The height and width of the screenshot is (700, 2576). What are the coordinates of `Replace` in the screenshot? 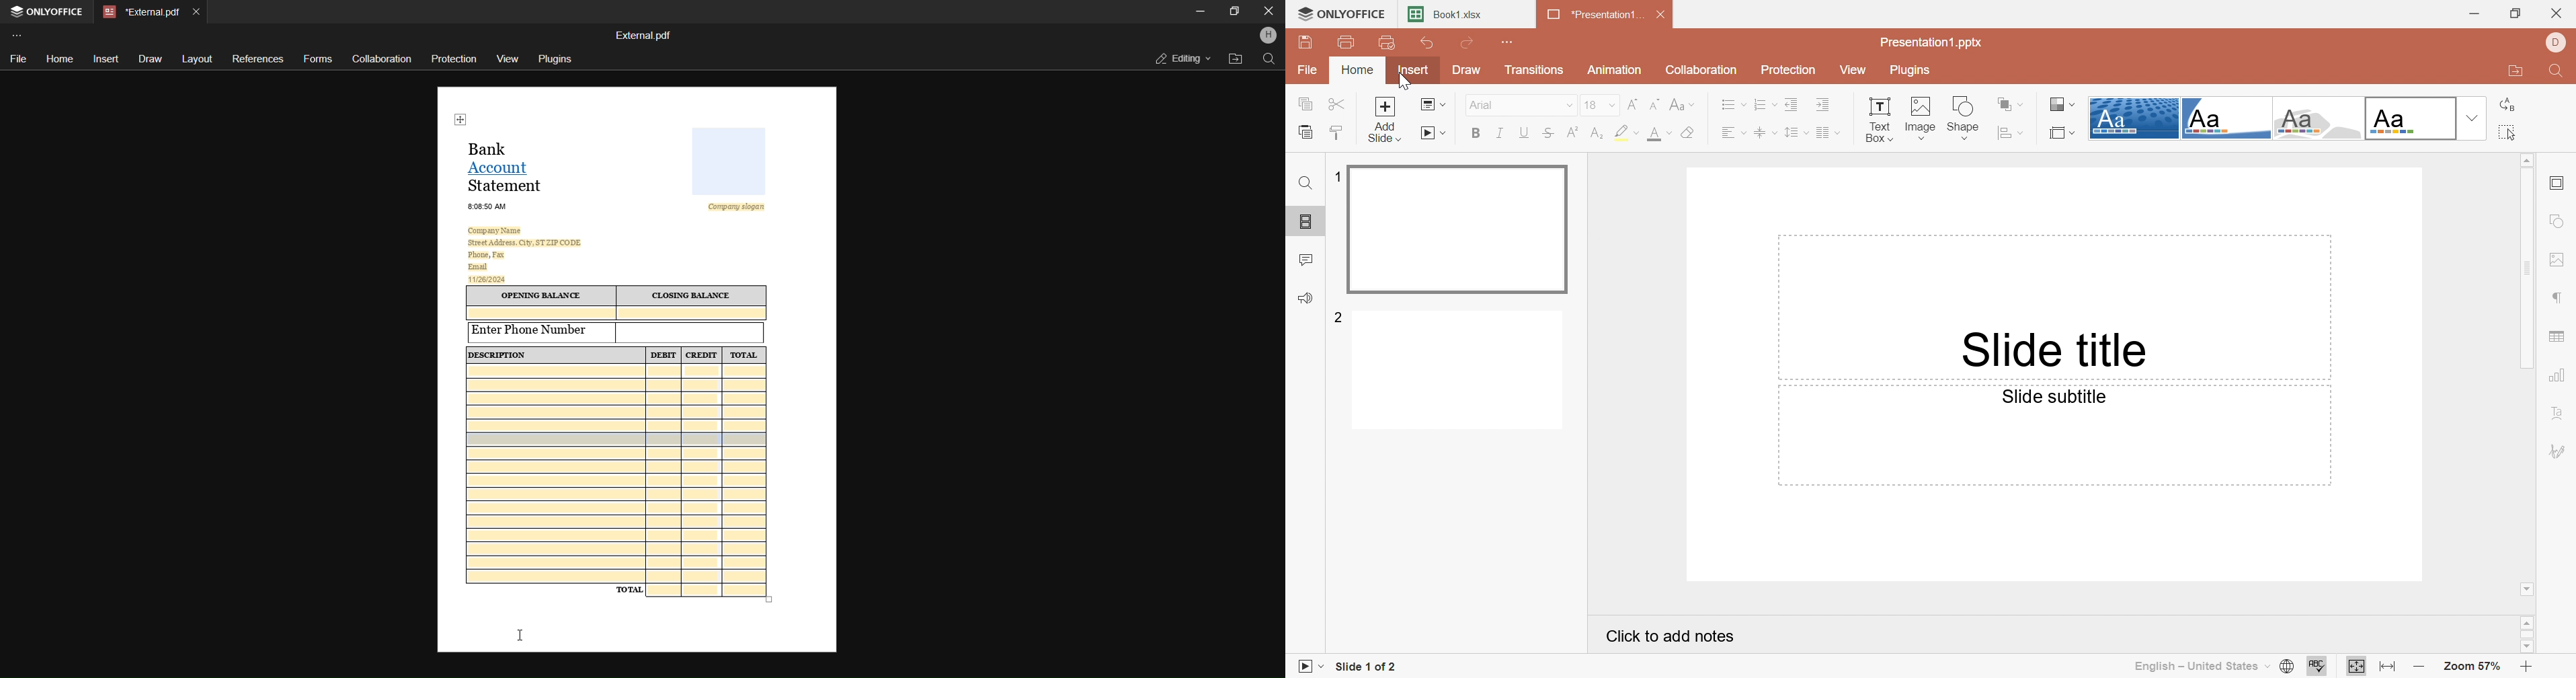 It's located at (2507, 107).